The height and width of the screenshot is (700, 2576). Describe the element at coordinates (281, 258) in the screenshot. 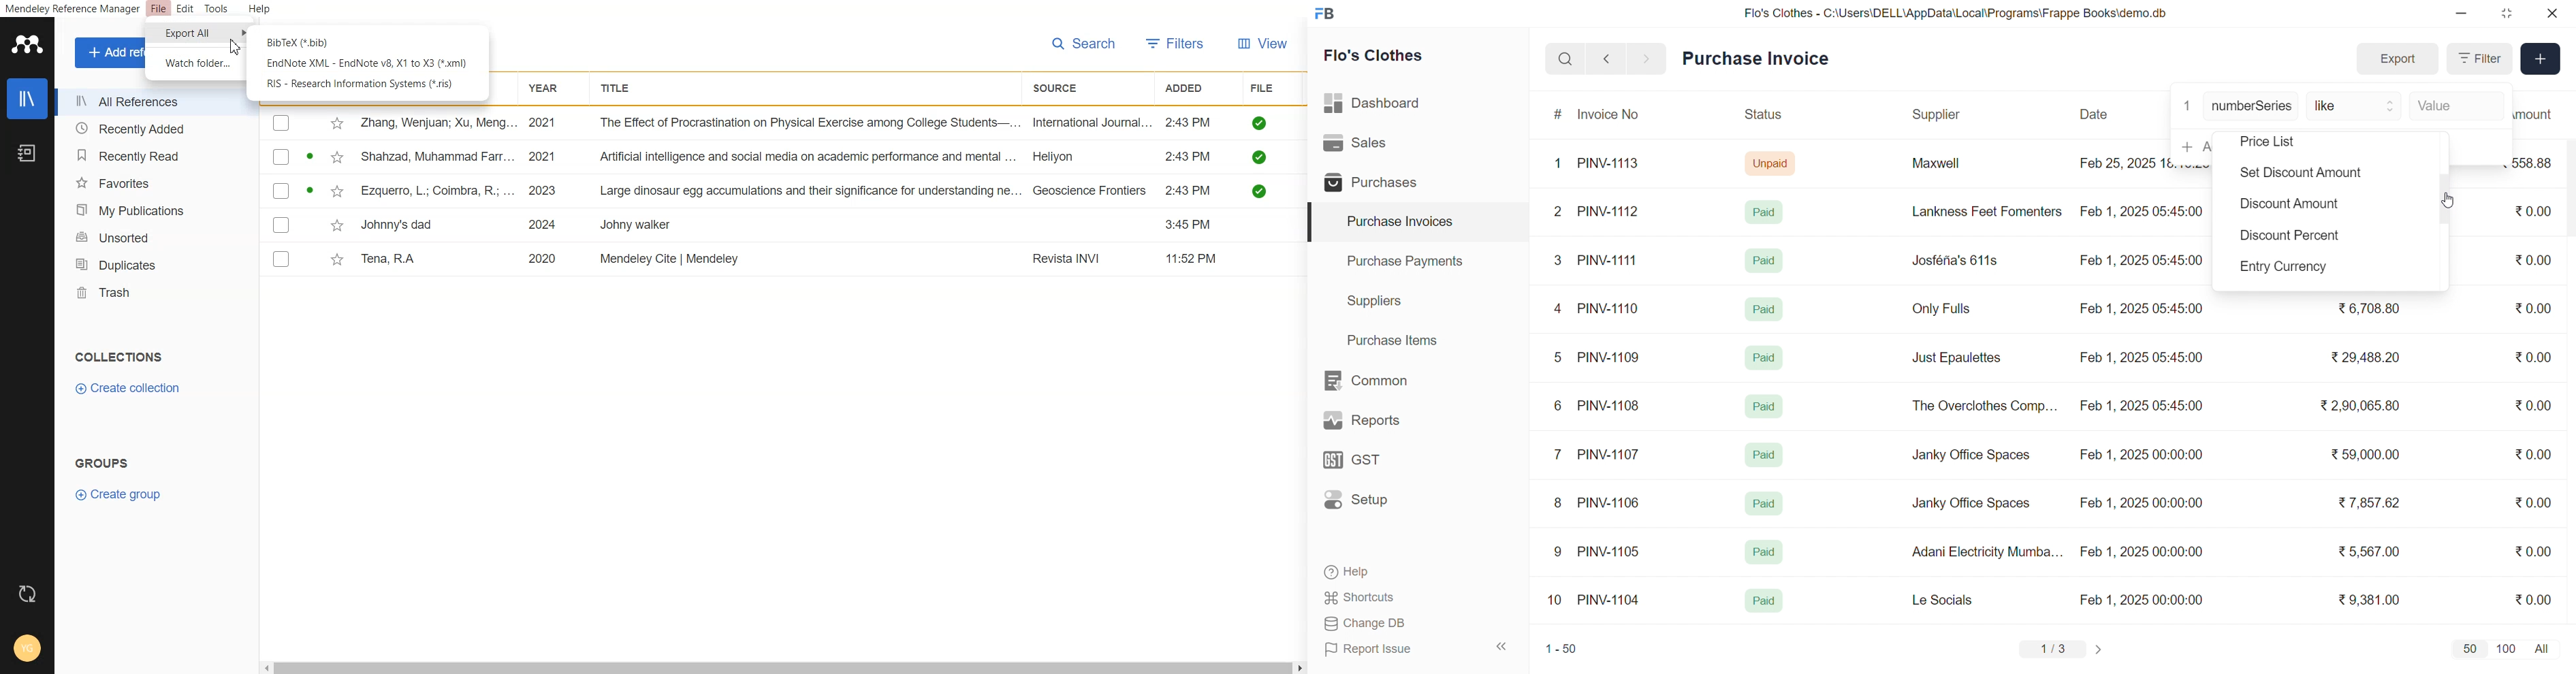

I see `checkbox` at that location.